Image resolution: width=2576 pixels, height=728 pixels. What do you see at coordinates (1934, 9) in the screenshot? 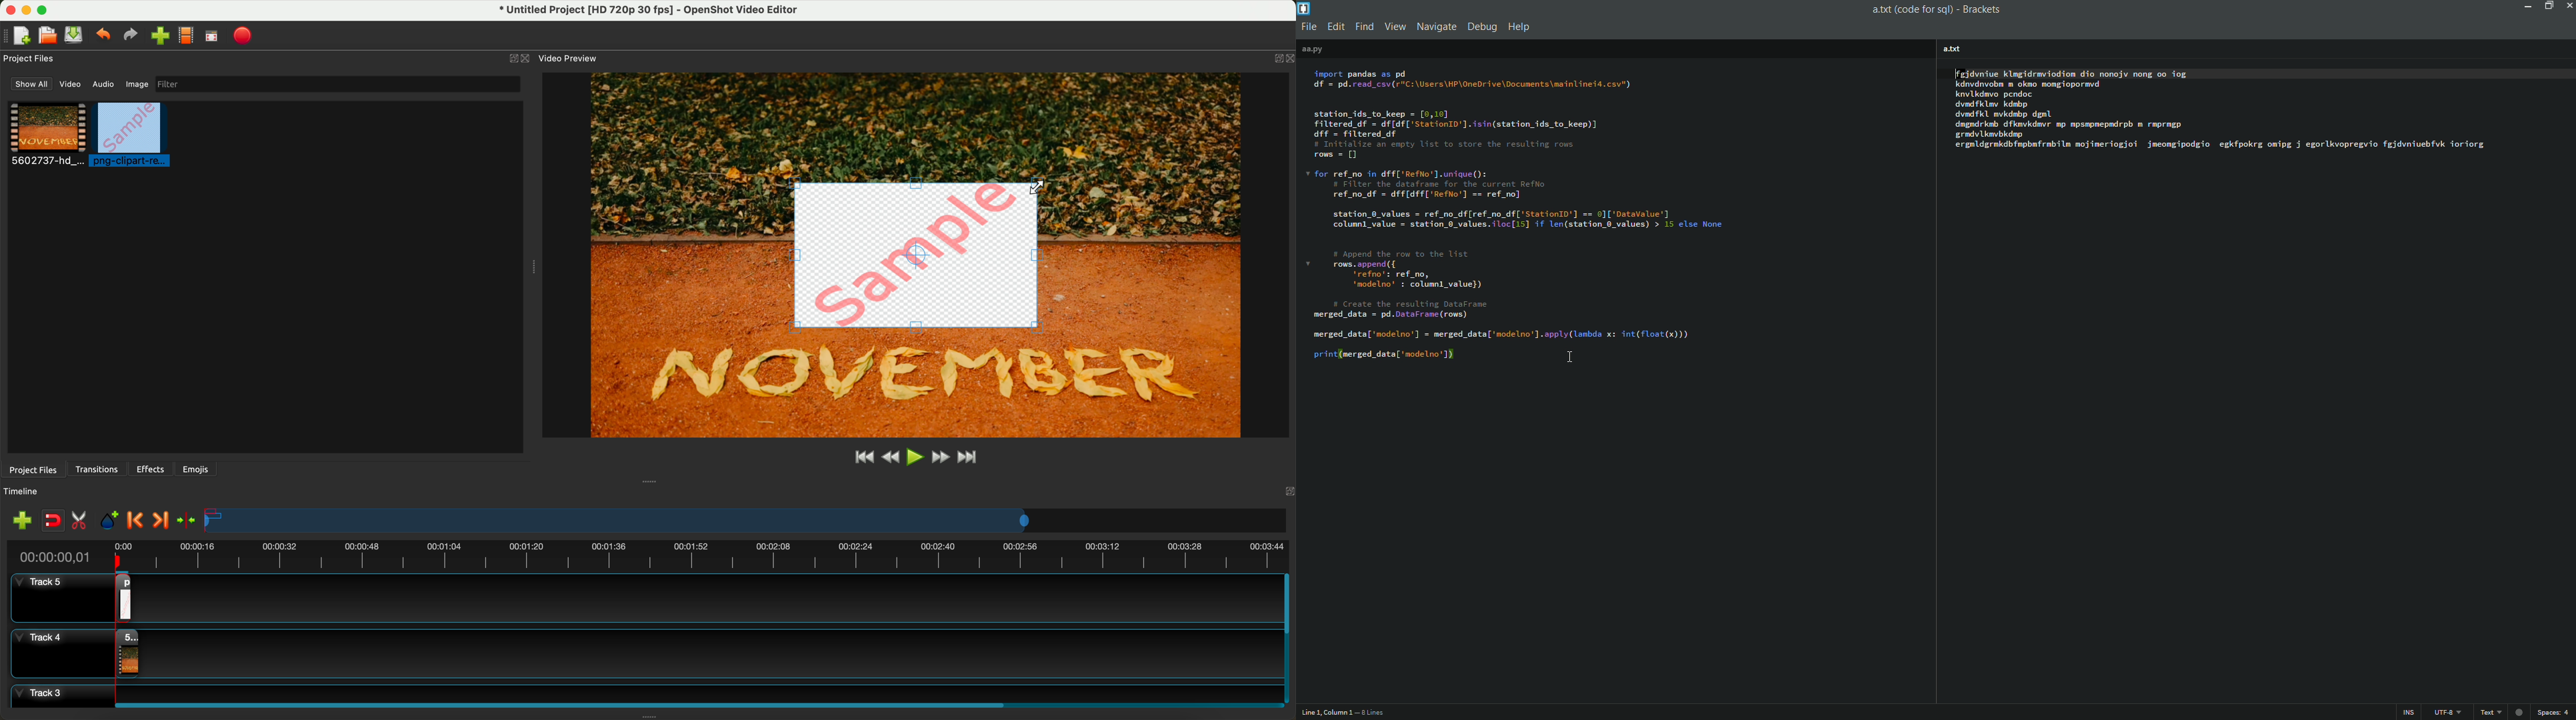
I see `aa.py(code for sql) brackets` at bounding box center [1934, 9].